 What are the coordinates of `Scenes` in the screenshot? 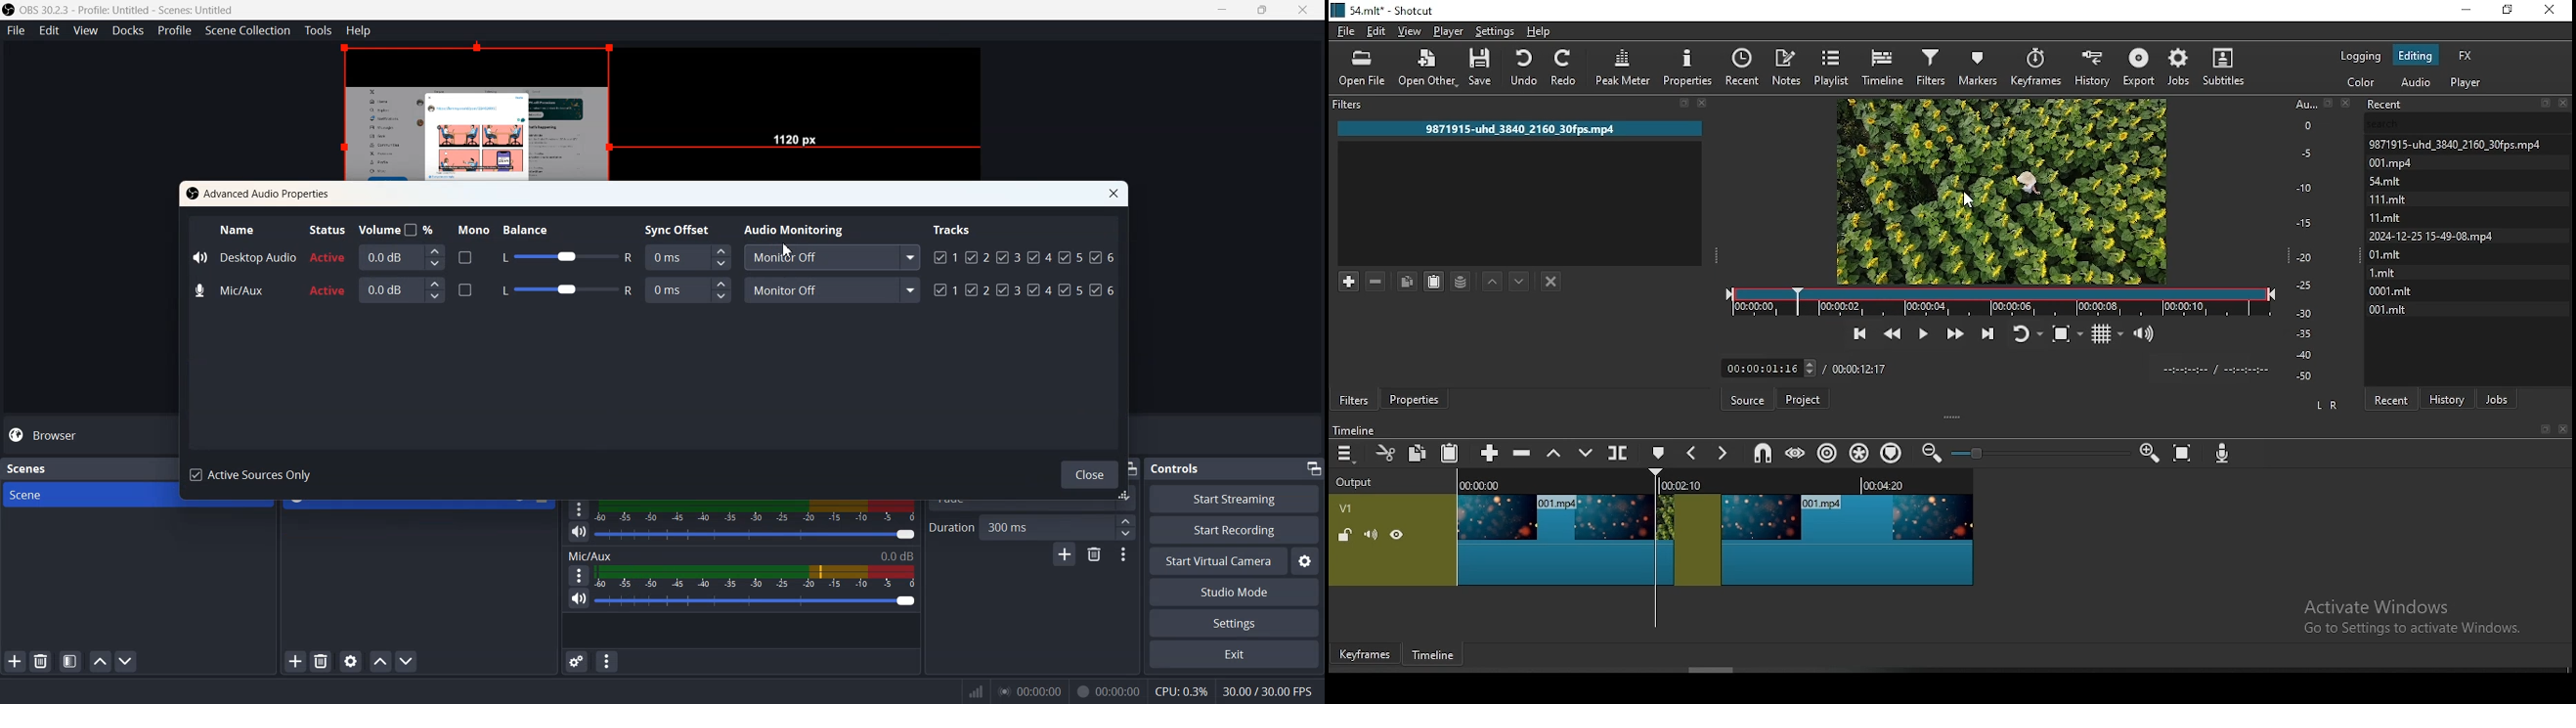 It's located at (26, 467).